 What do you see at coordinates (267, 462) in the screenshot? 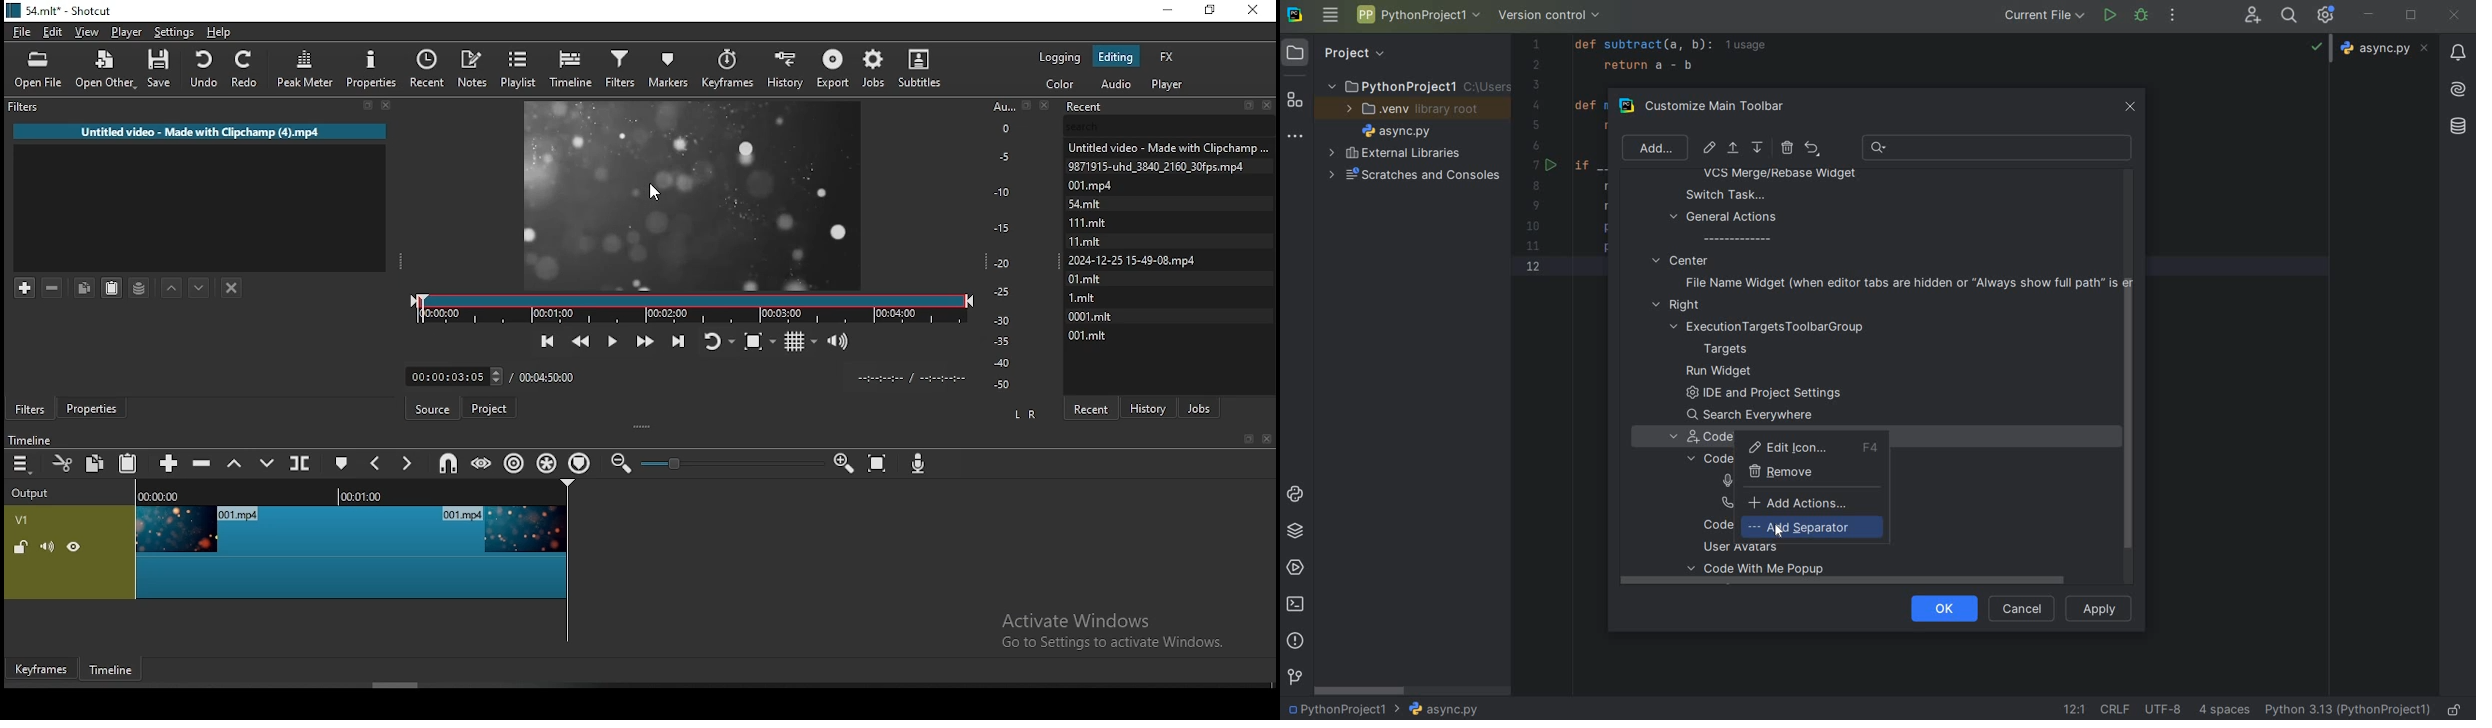
I see `overwrite` at bounding box center [267, 462].